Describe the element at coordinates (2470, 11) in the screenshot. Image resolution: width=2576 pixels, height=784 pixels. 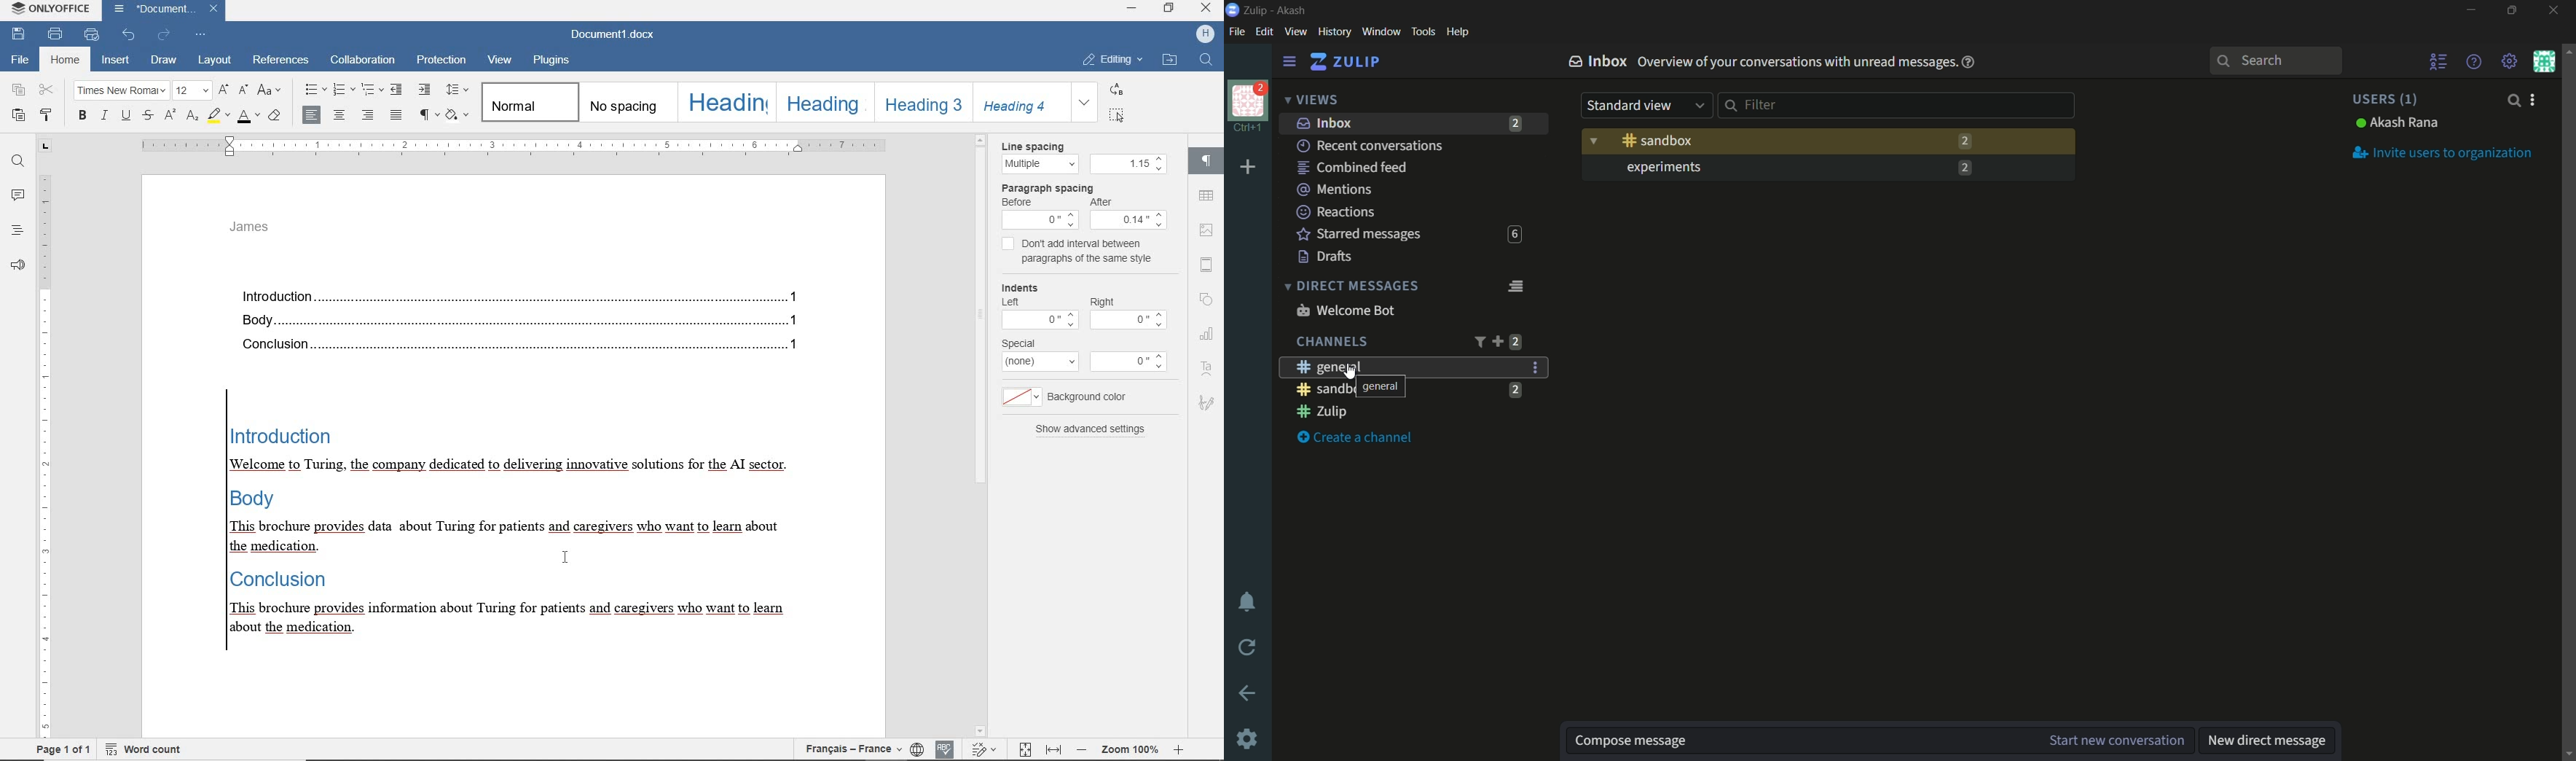
I see `minimize` at that location.